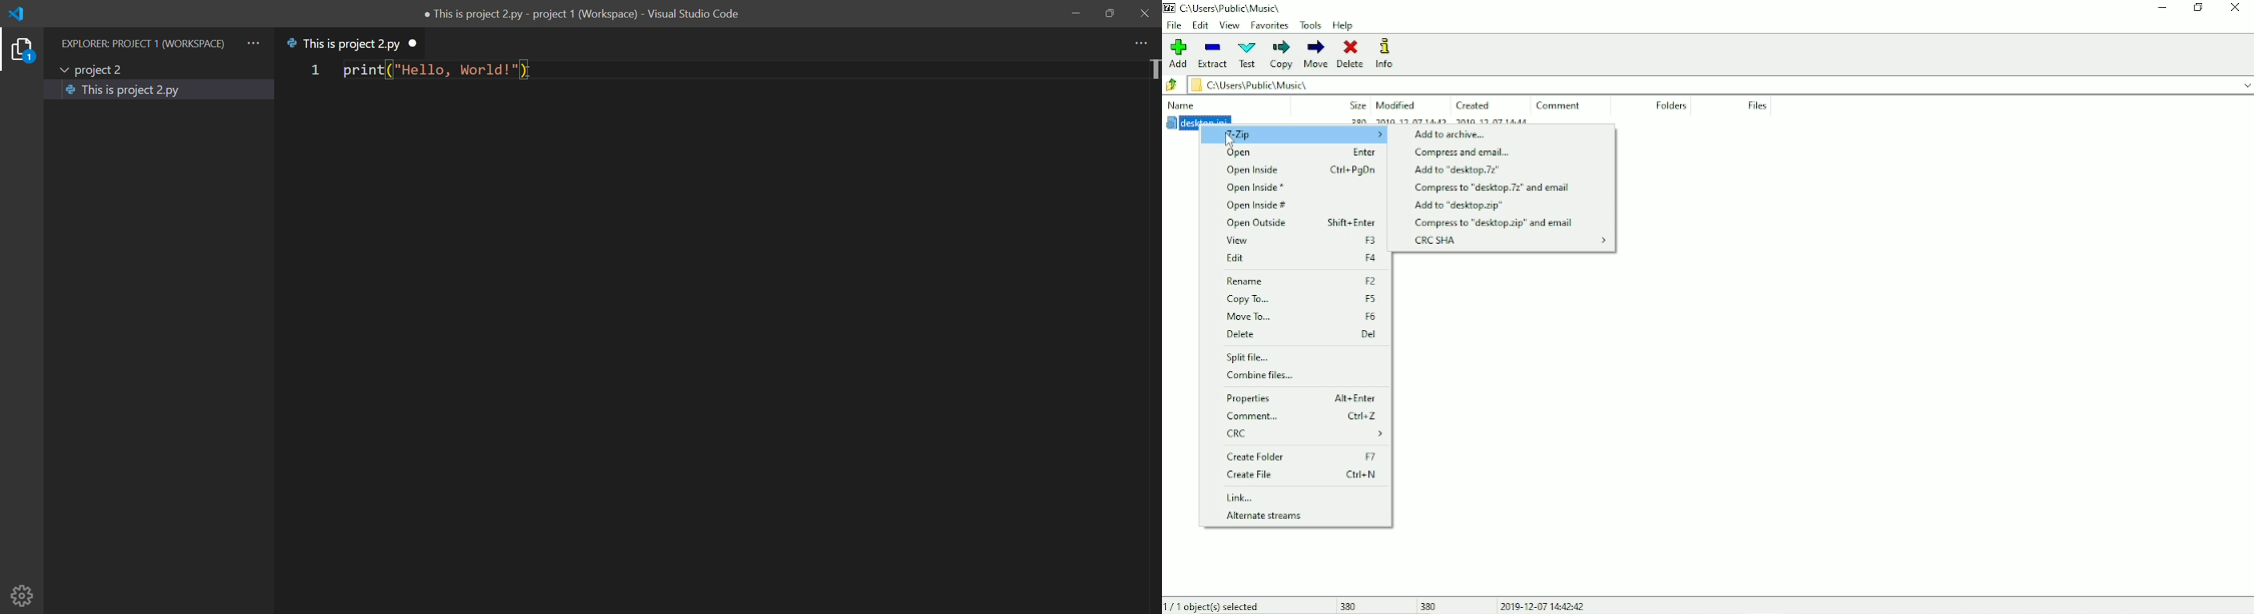 The image size is (2268, 616). Describe the element at coordinates (1241, 498) in the screenshot. I see `Link` at that location.